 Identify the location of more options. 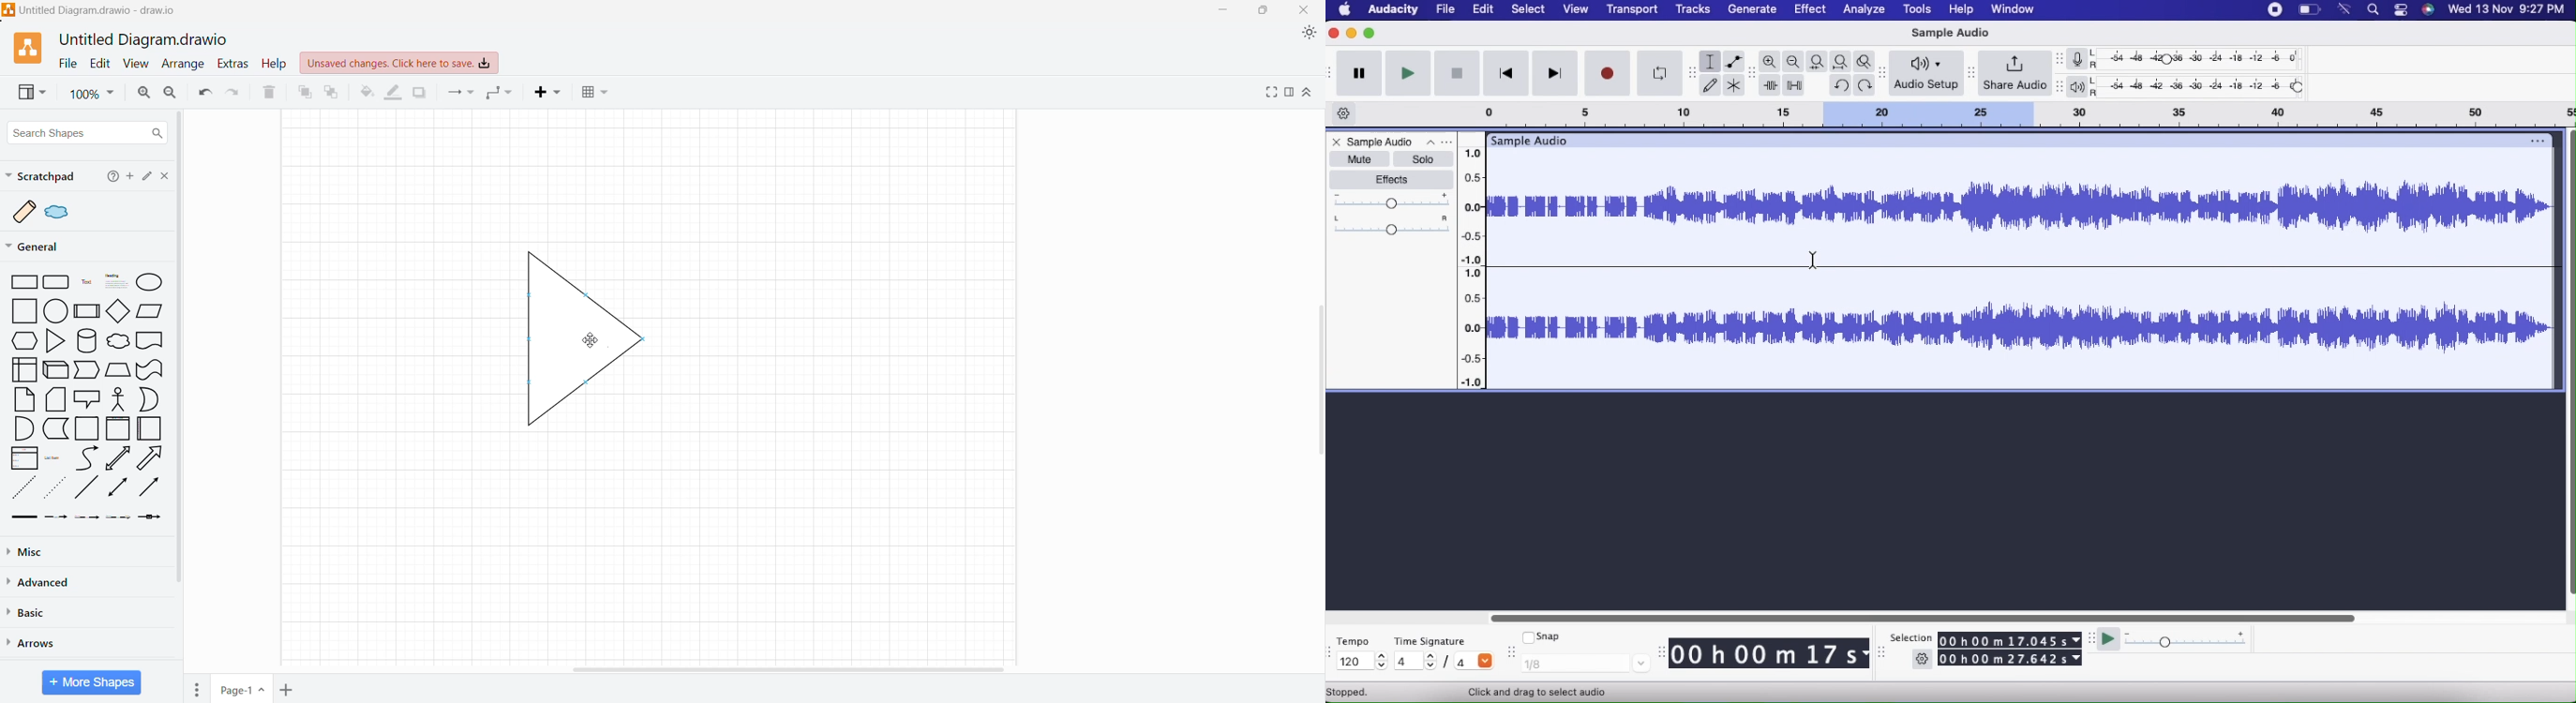
(1437, 142).